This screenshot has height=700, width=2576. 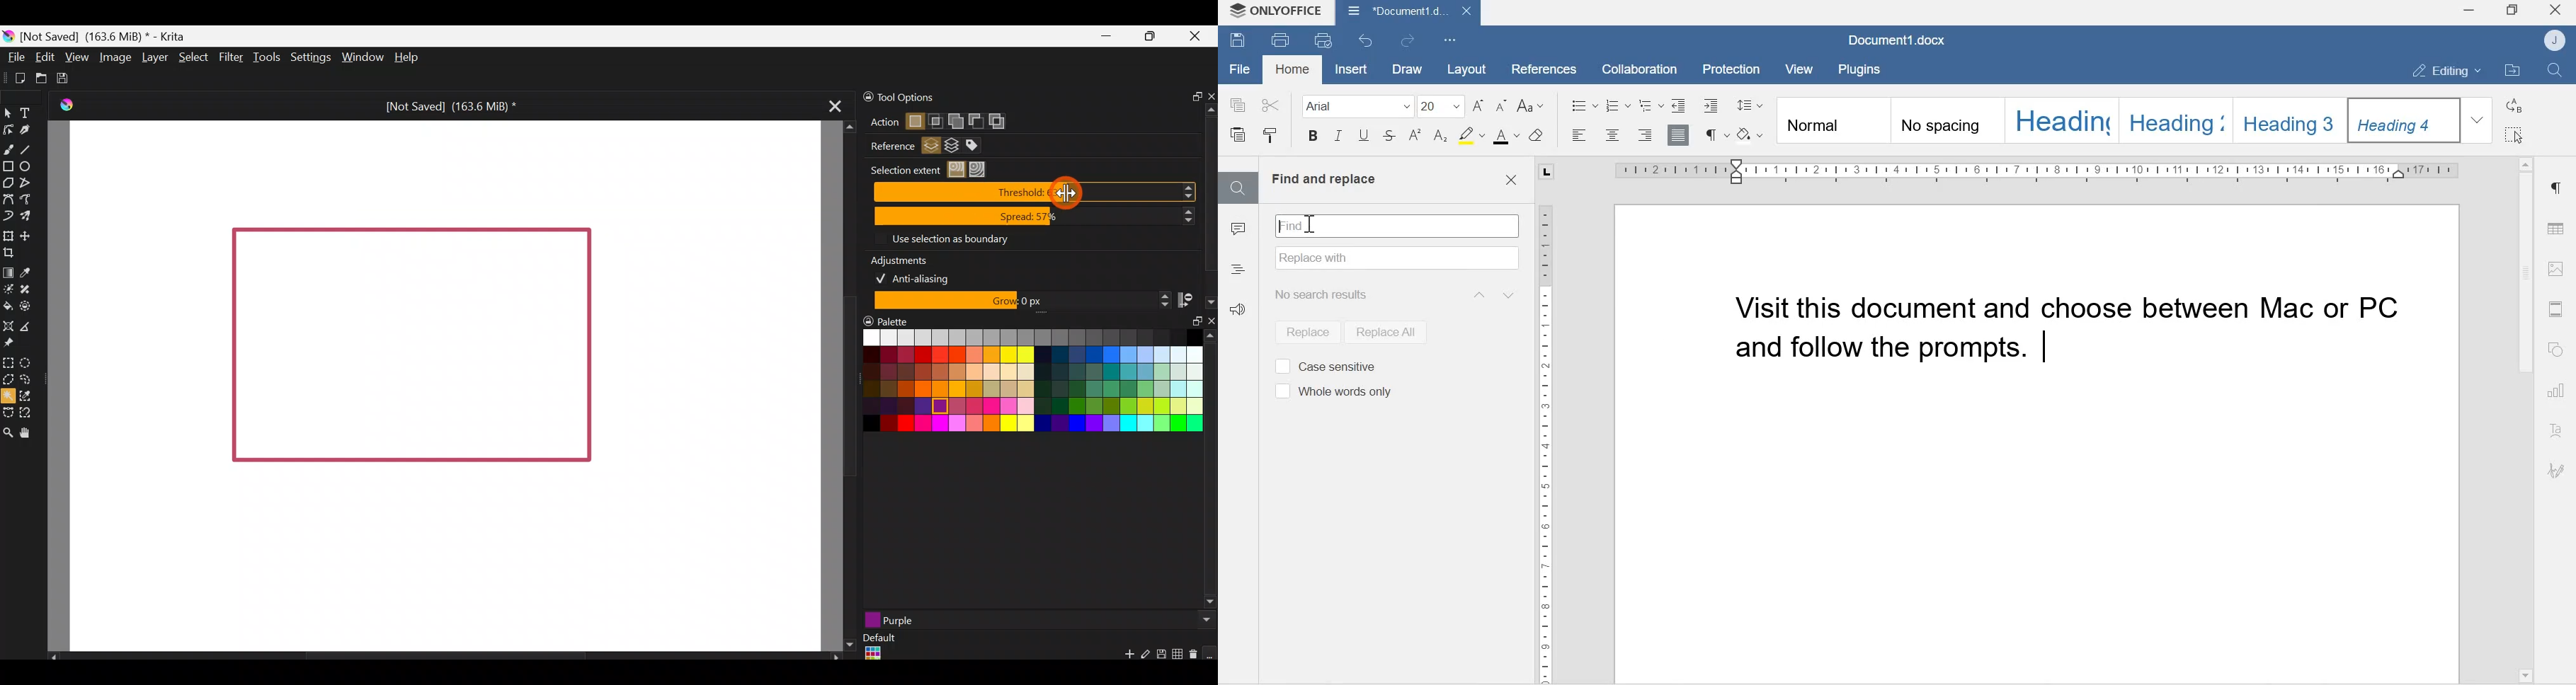 What do you see at coordinates (1240, 69) in the screenshot?
I see `File` at bounding box center [1240, 69].